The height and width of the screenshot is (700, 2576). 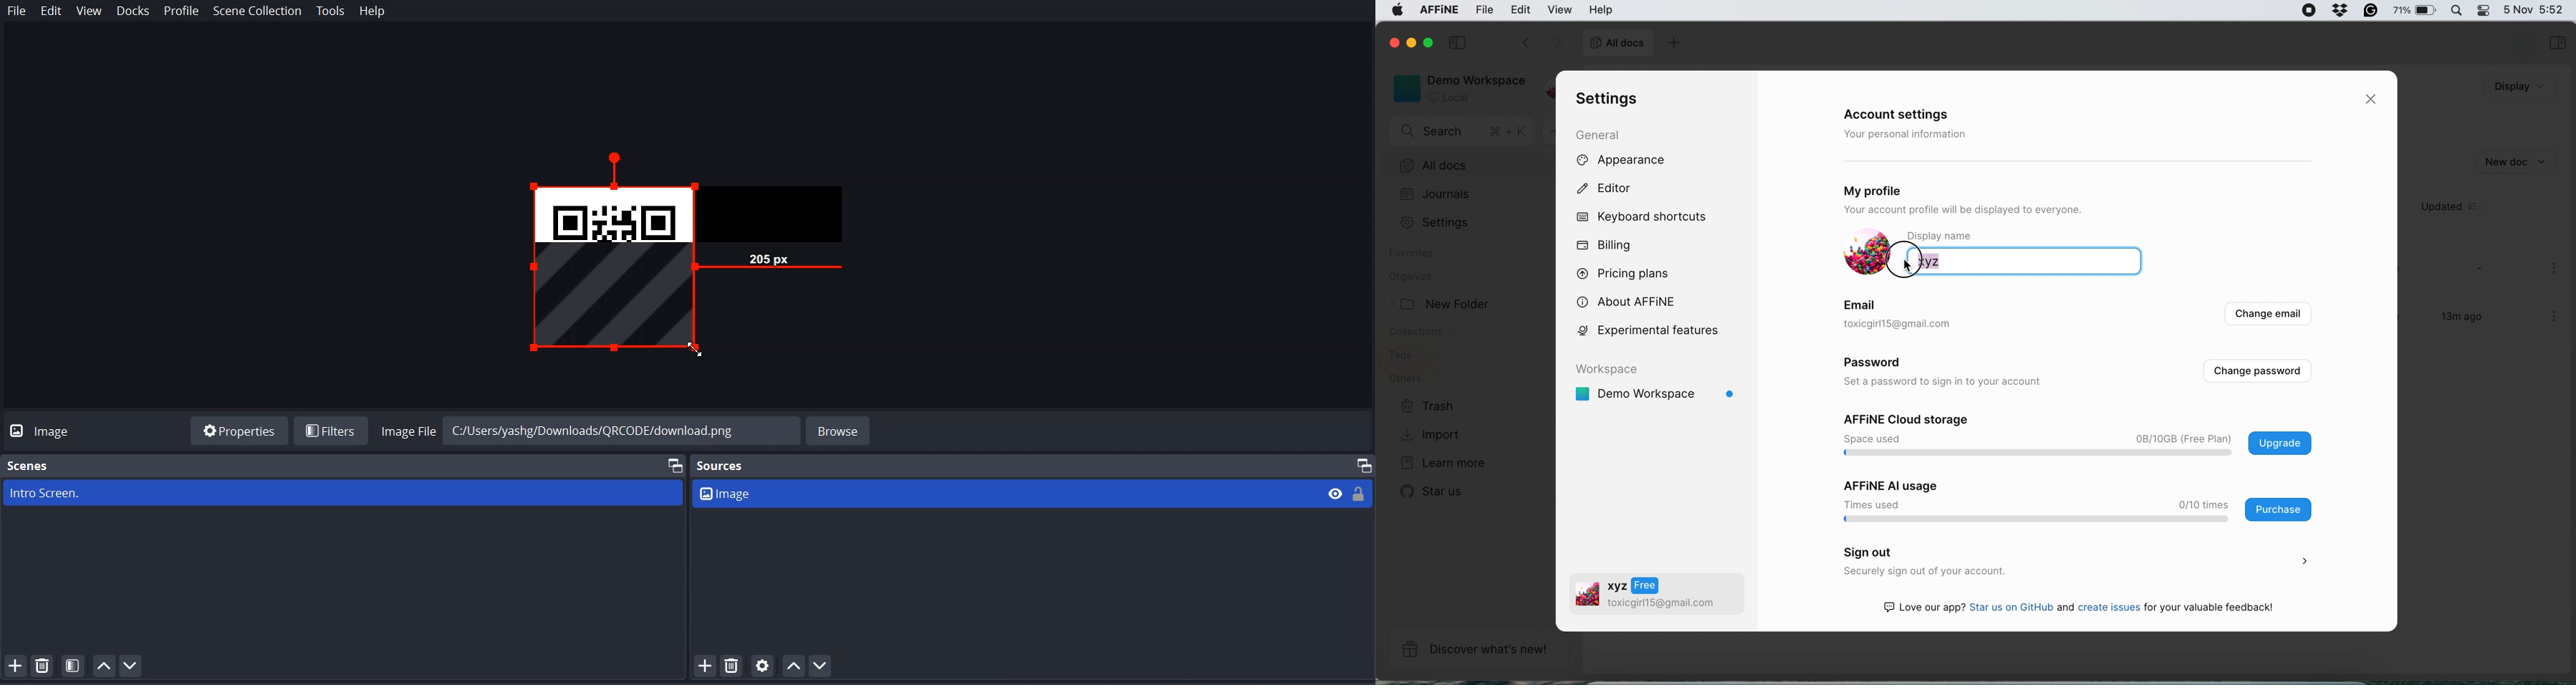 I want to click on Logo, so click(x=45, y=430).